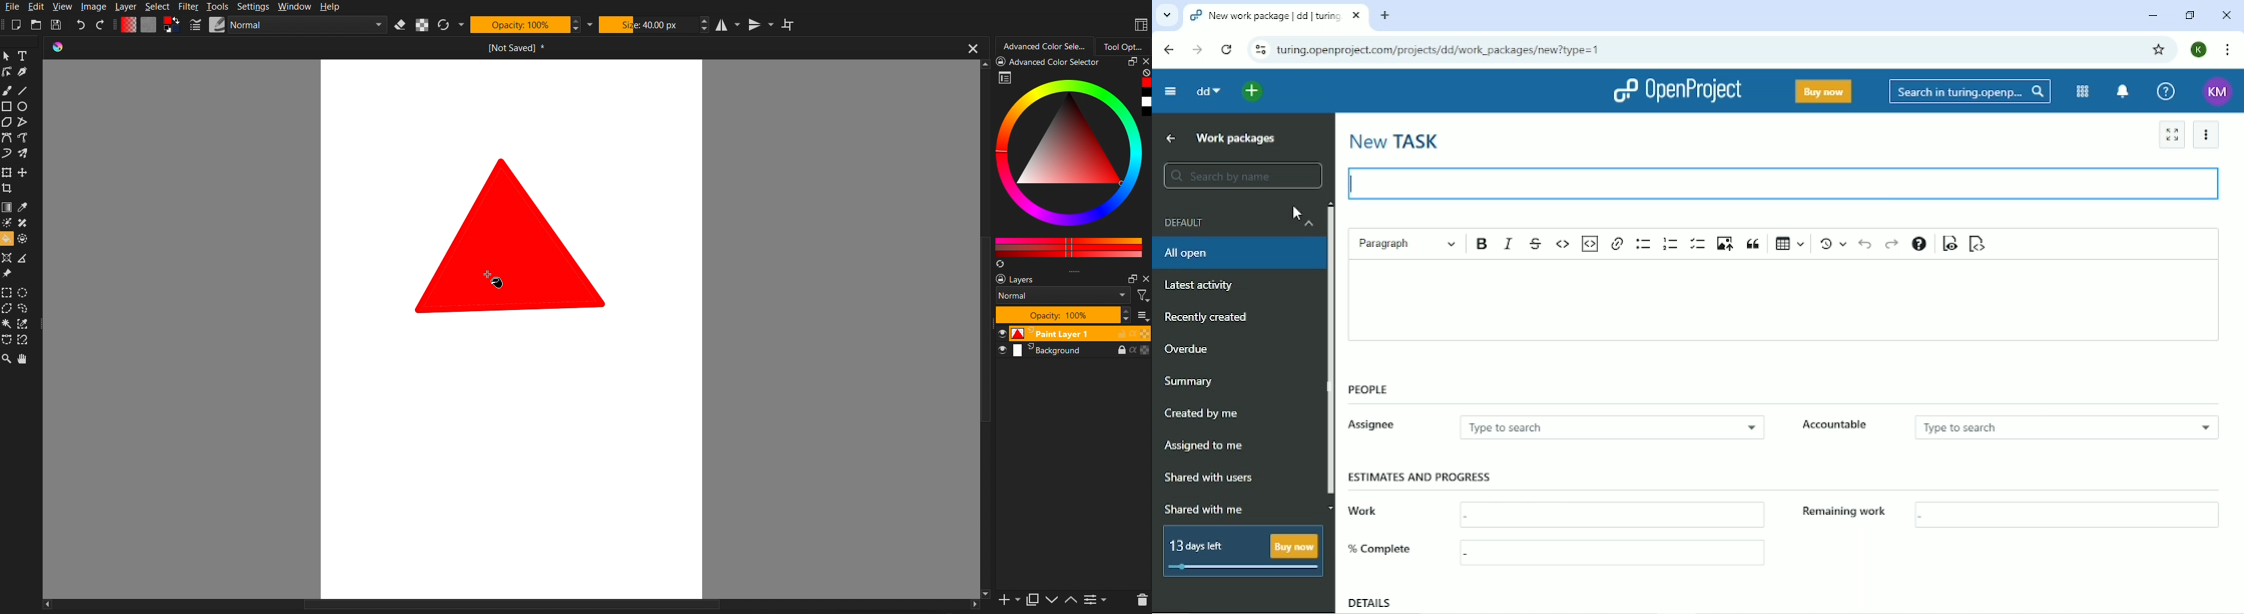 This screenshot has width=2268, height=616. I want to click on magnetic curve Selection Tools, so click(27, 341).